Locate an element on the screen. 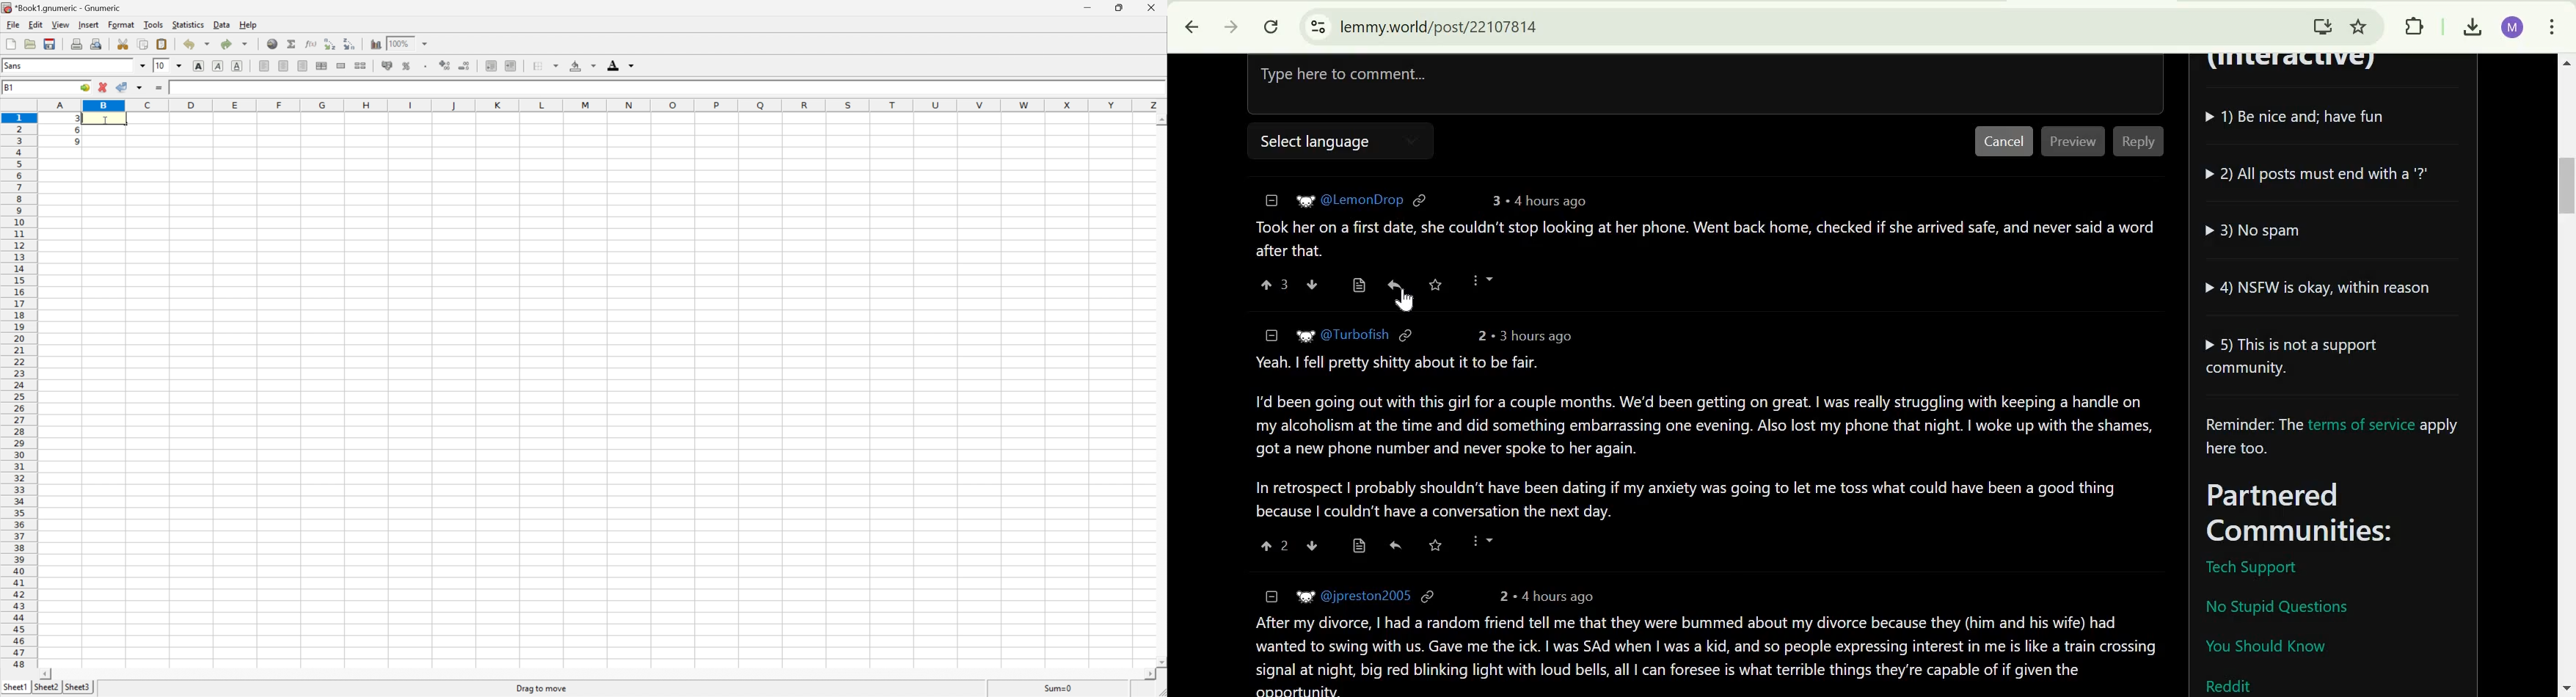 This screenshot has width=2576, height=700. Format is located at coordinates (121, 24).